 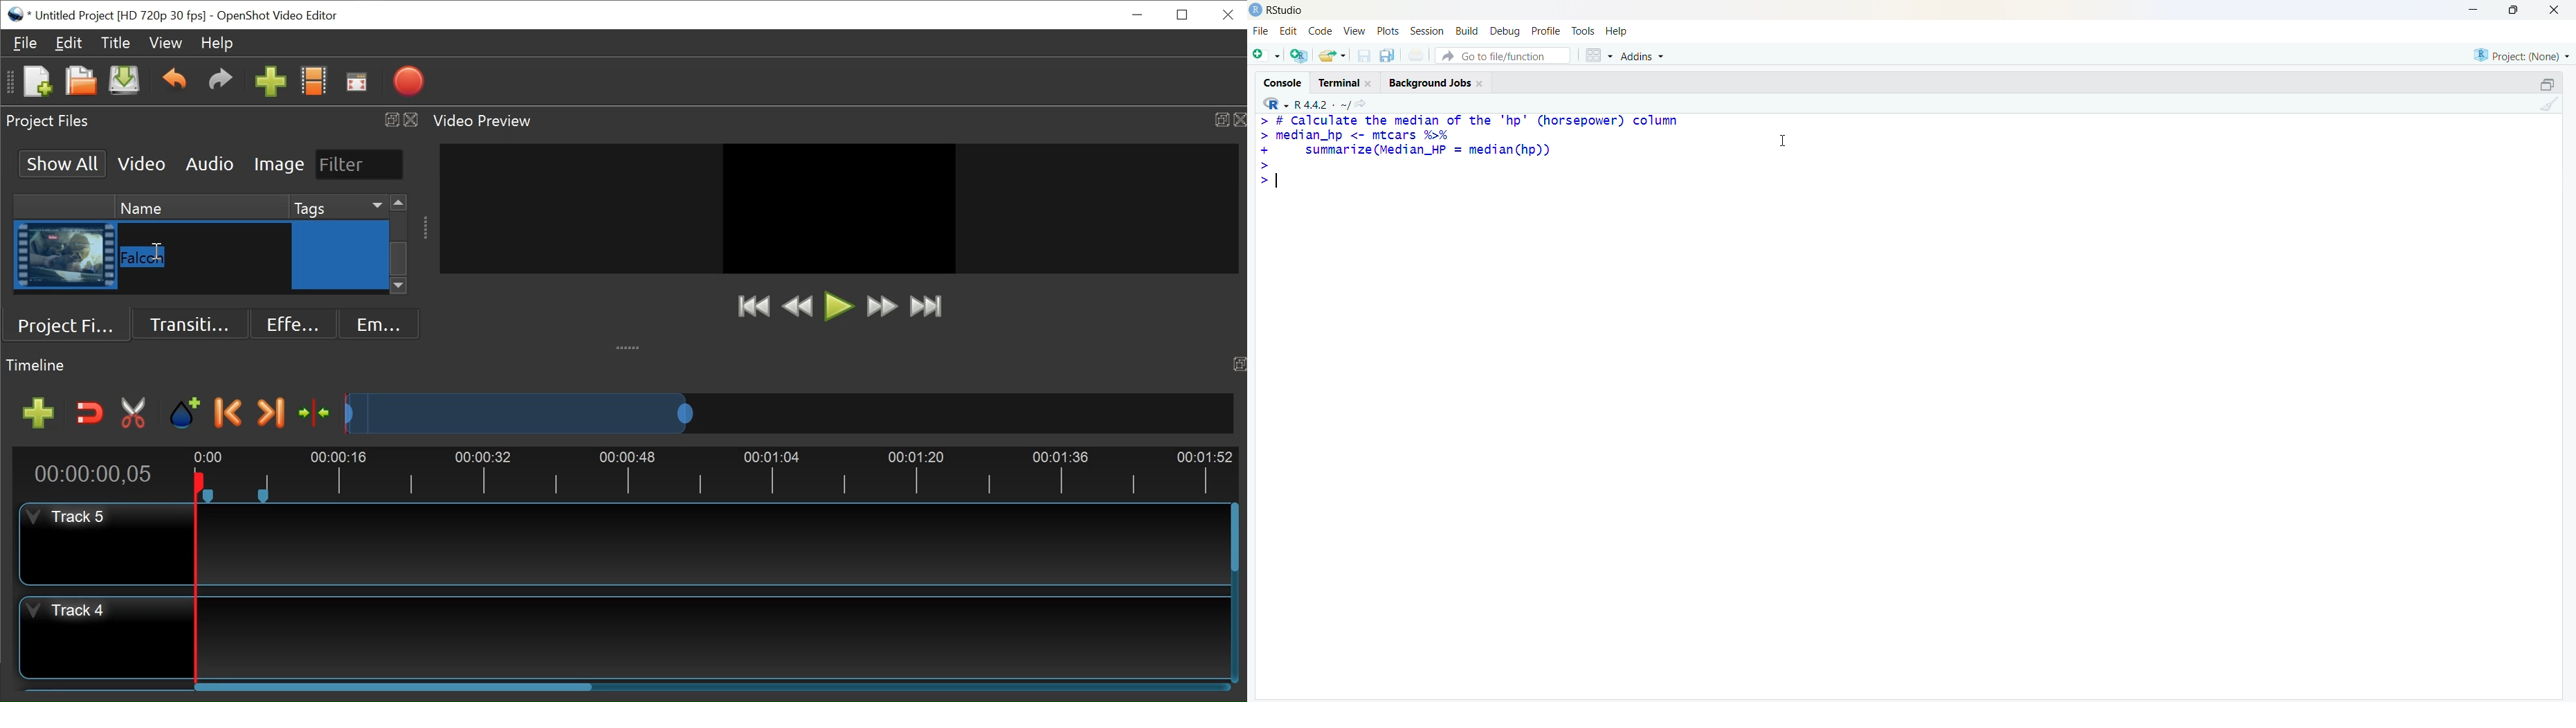 What do you see at coordinates (2514, 10) in the screenshot?
I see `maximise` at bounding box center [2514, 10].